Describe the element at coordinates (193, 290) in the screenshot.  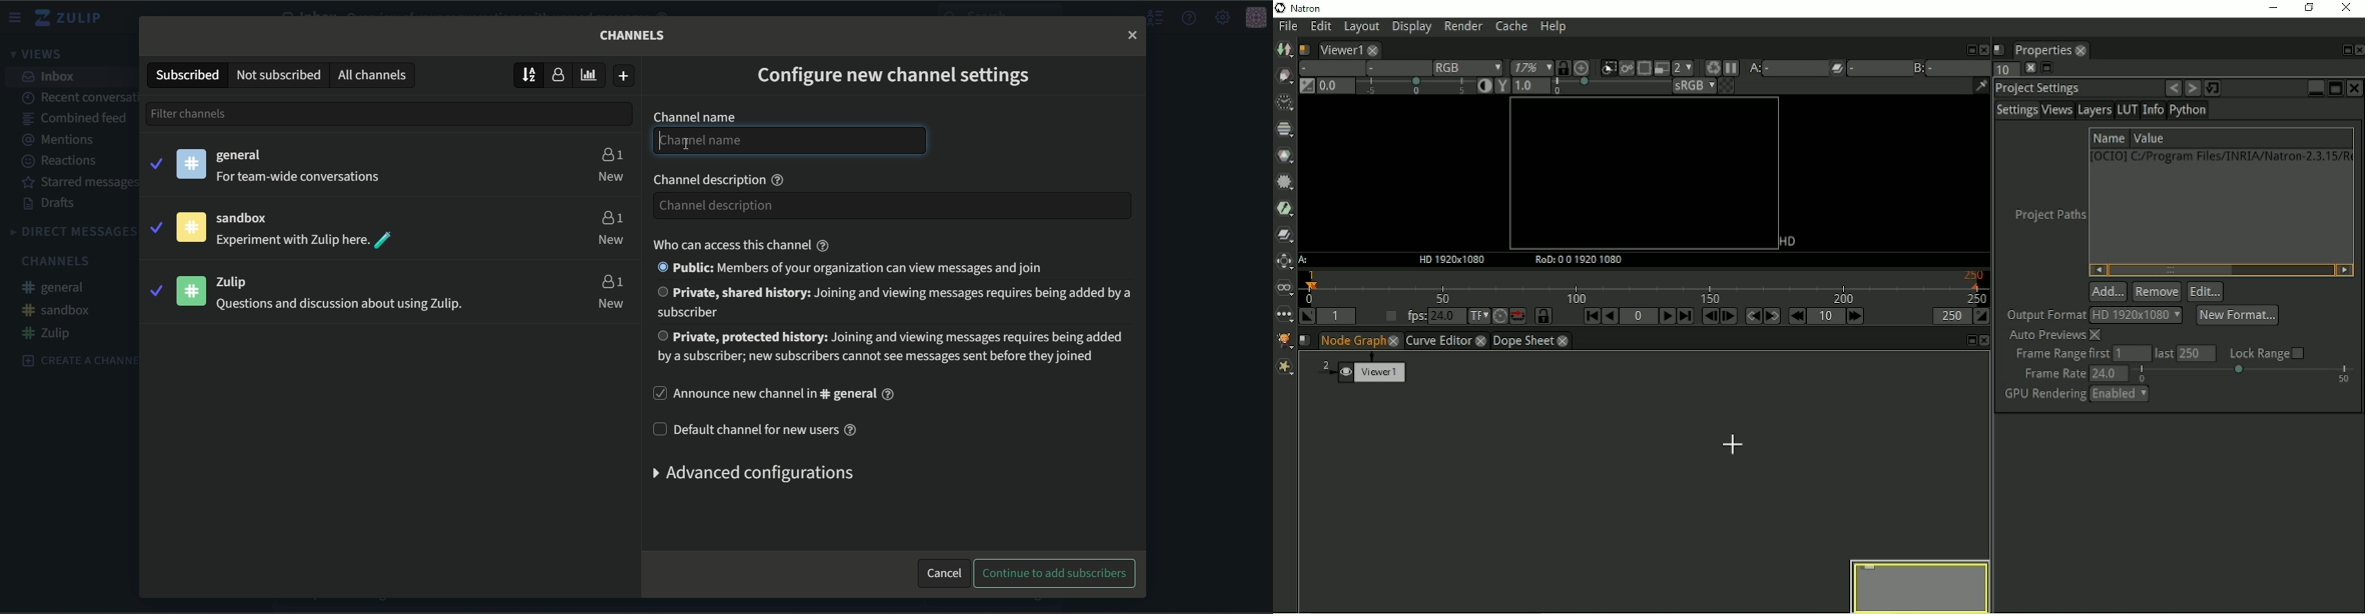
I see `icon` at that location.